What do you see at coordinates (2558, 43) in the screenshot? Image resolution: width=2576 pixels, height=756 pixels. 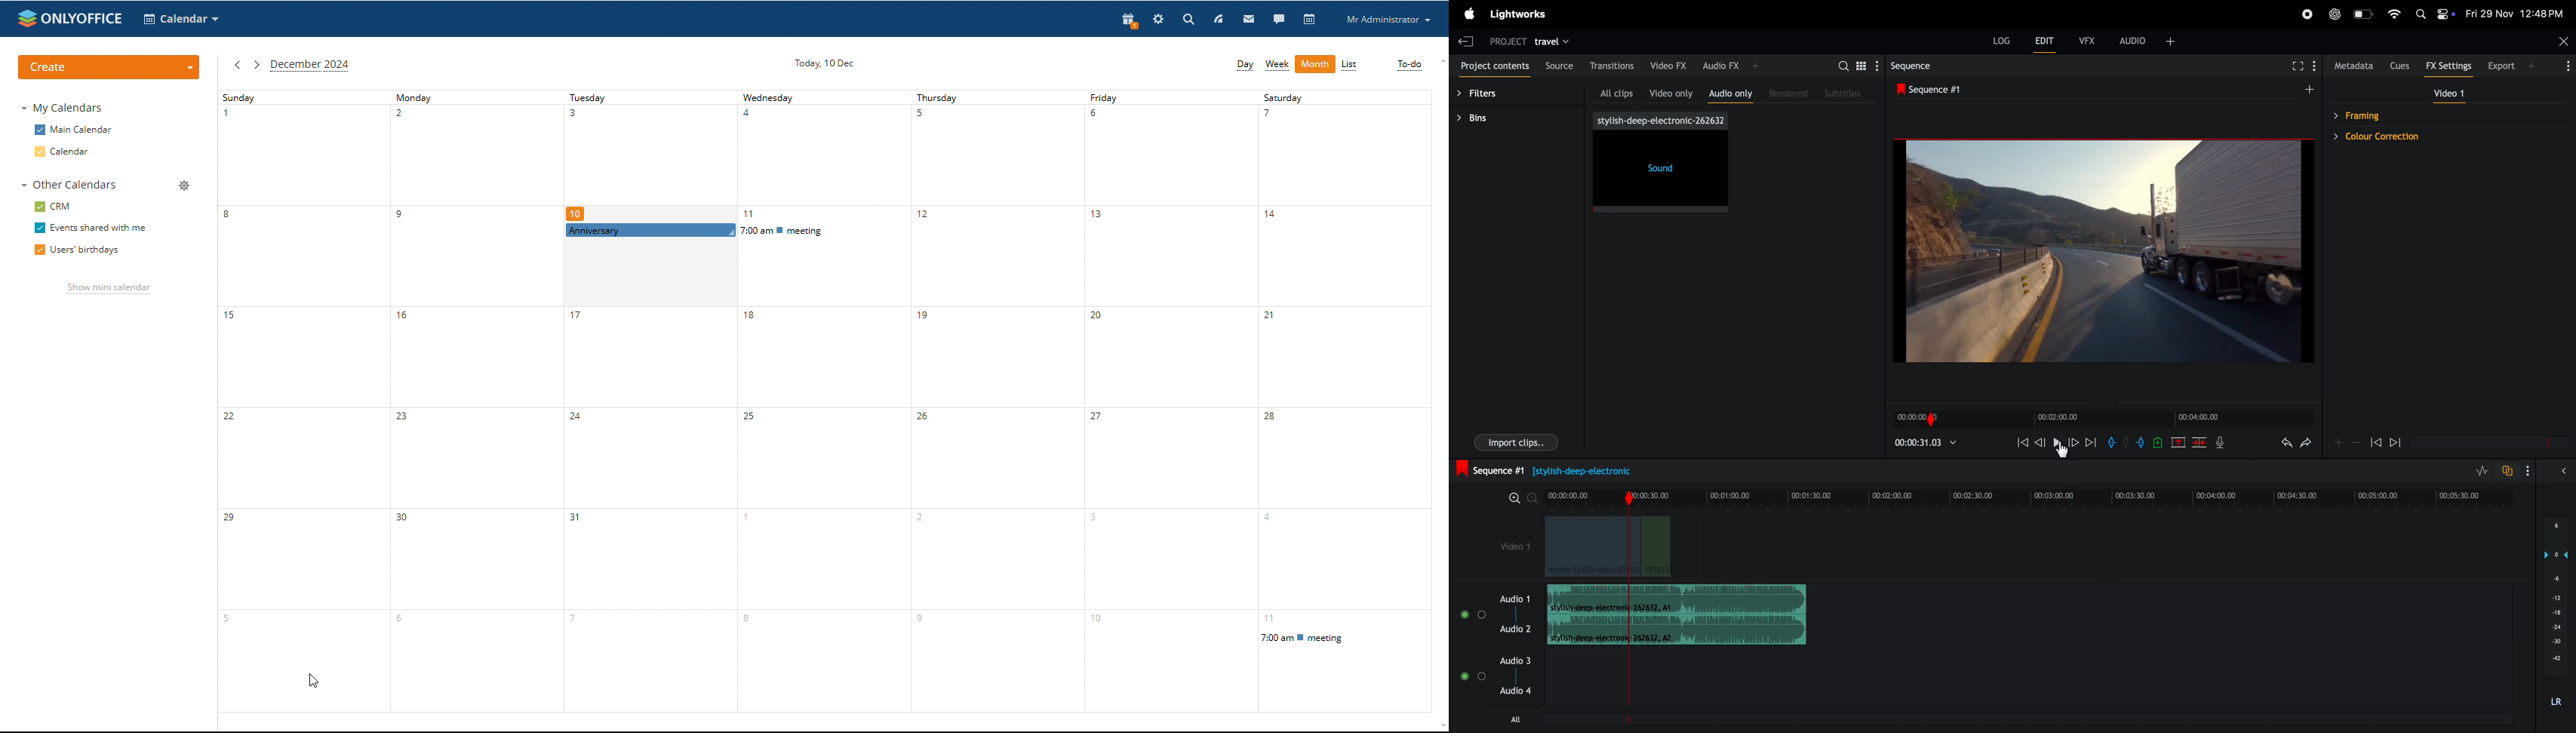 I see `close` at bounding box center [2558, 43].